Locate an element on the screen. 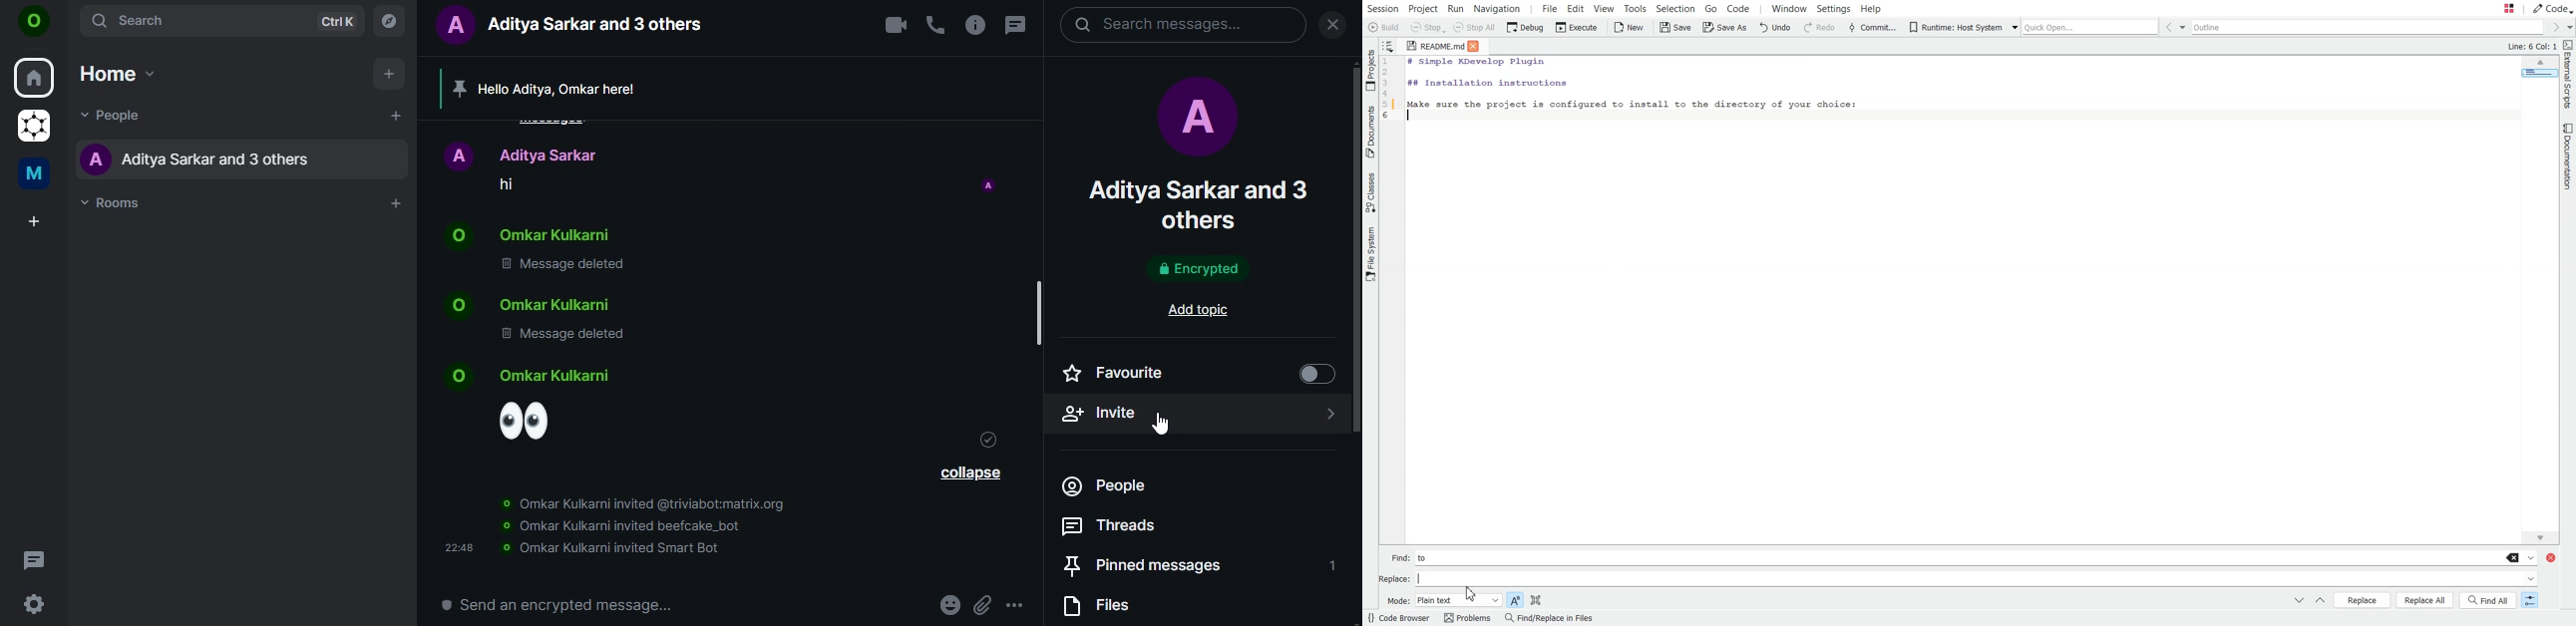  threads is located at coordinates (1110, 527).